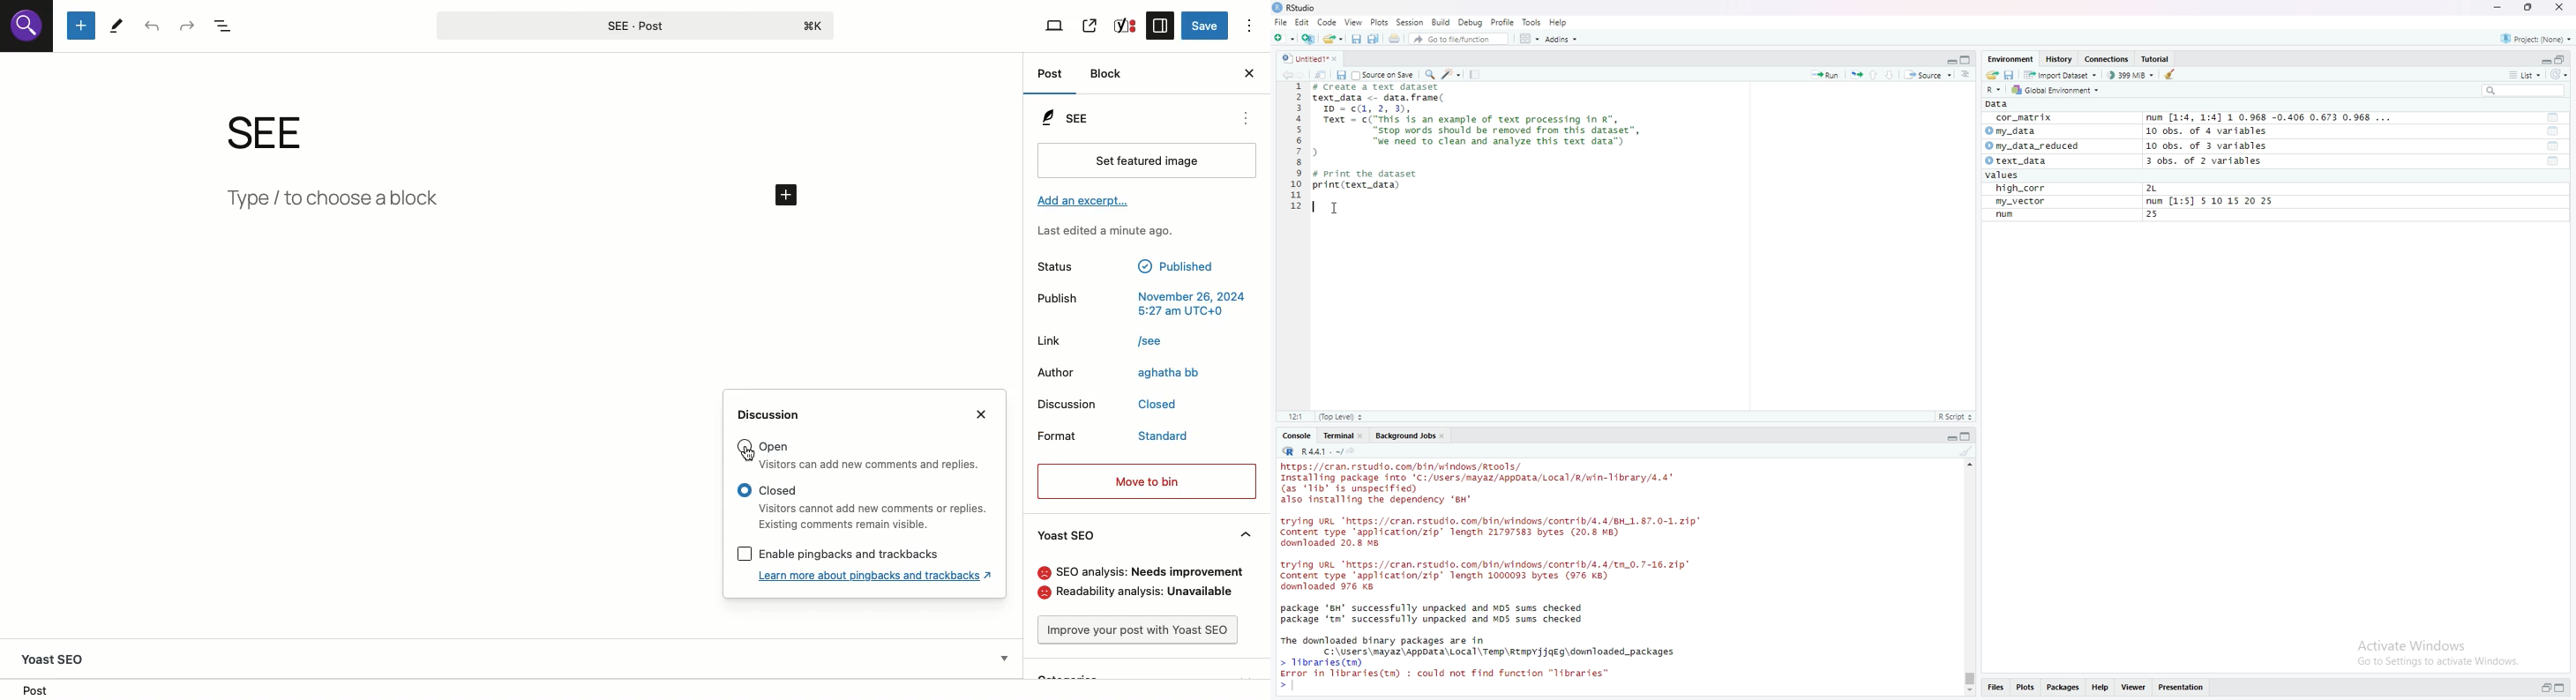 This screenshot has height=700, width=2576. What do you see at coordinates (1338, 209) in the screenshot?
I see `cursor` at bounding box center [1338, 209].